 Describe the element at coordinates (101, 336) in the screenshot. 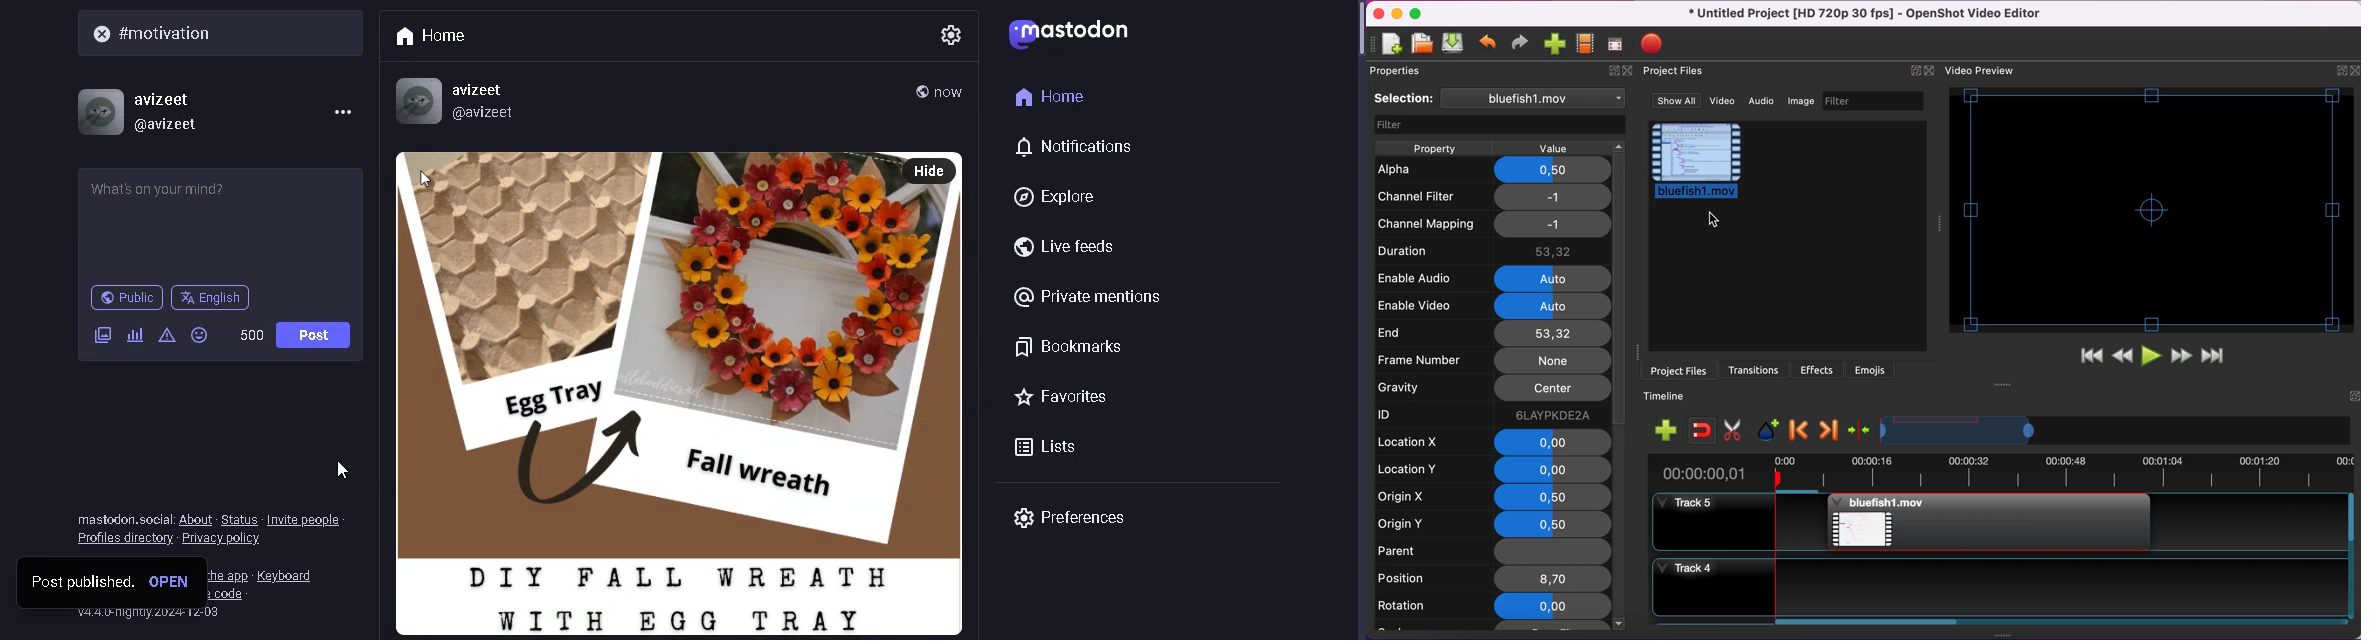

I see `add image` at that location.